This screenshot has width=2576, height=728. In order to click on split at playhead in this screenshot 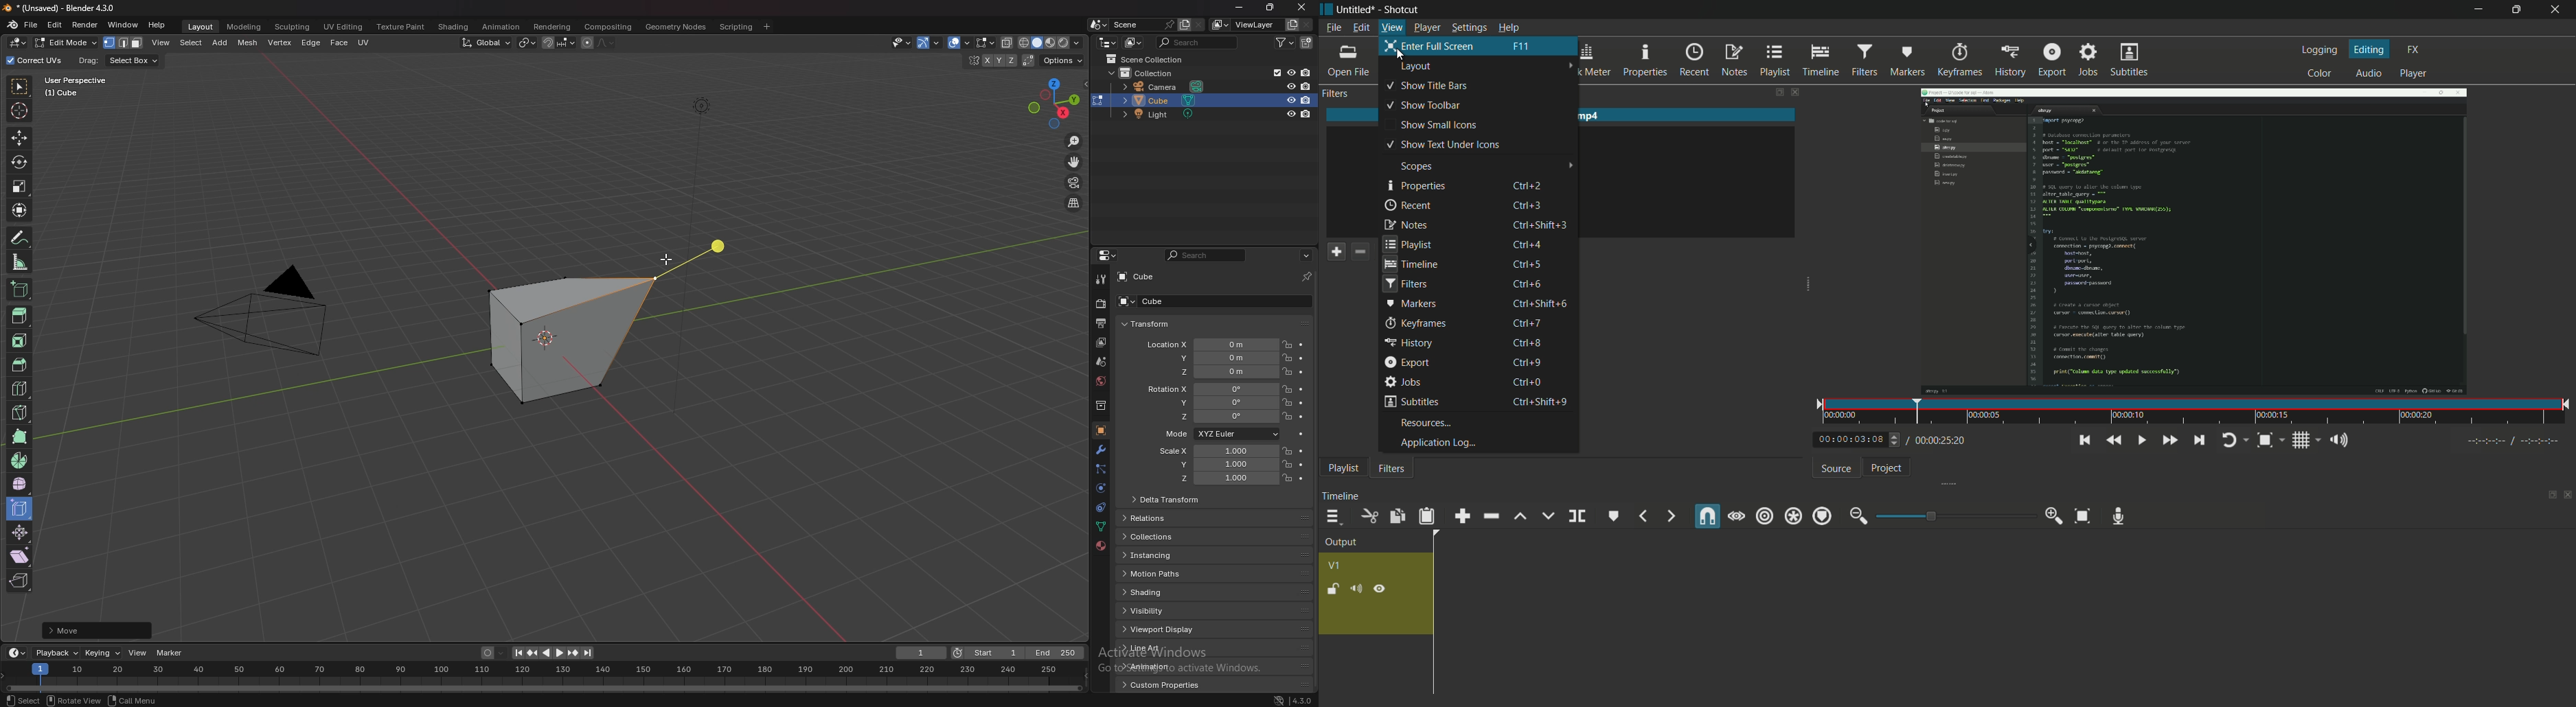, I will do `click(1577, 517)`.